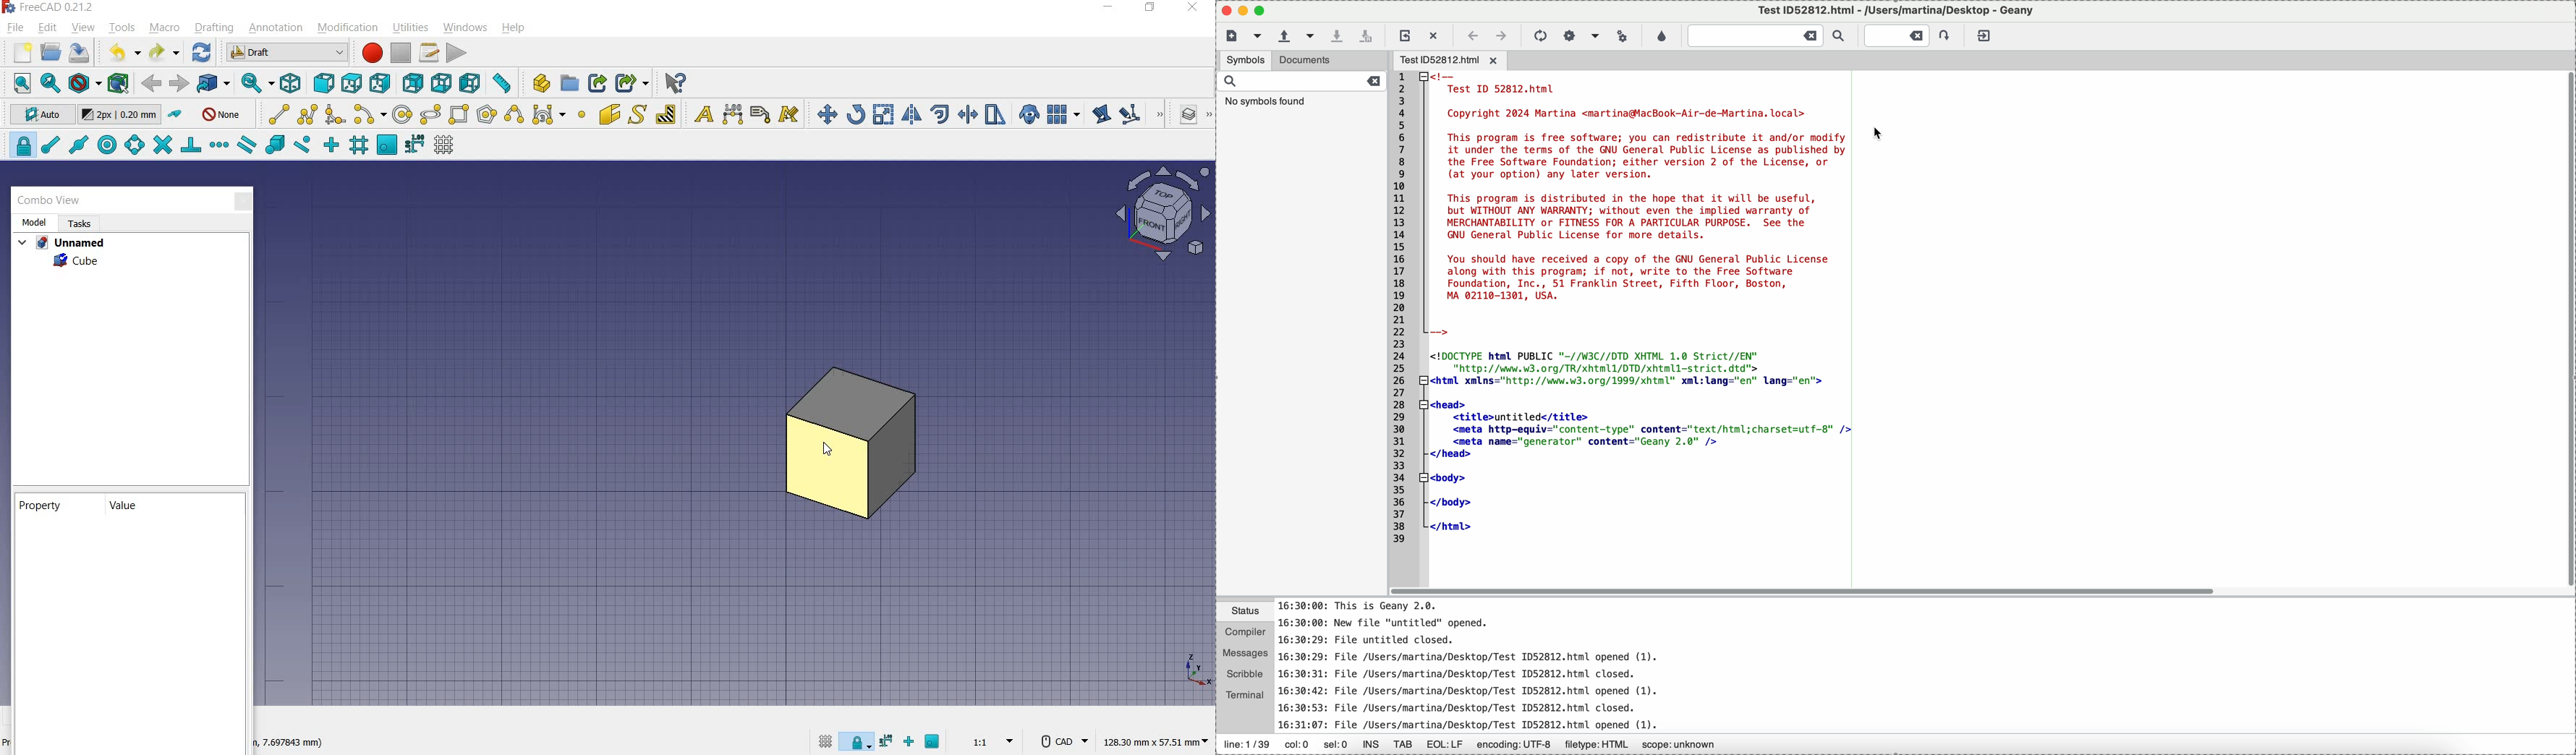 The image size is (2576, 756). I want to click on facebinder, so click(608, 114).